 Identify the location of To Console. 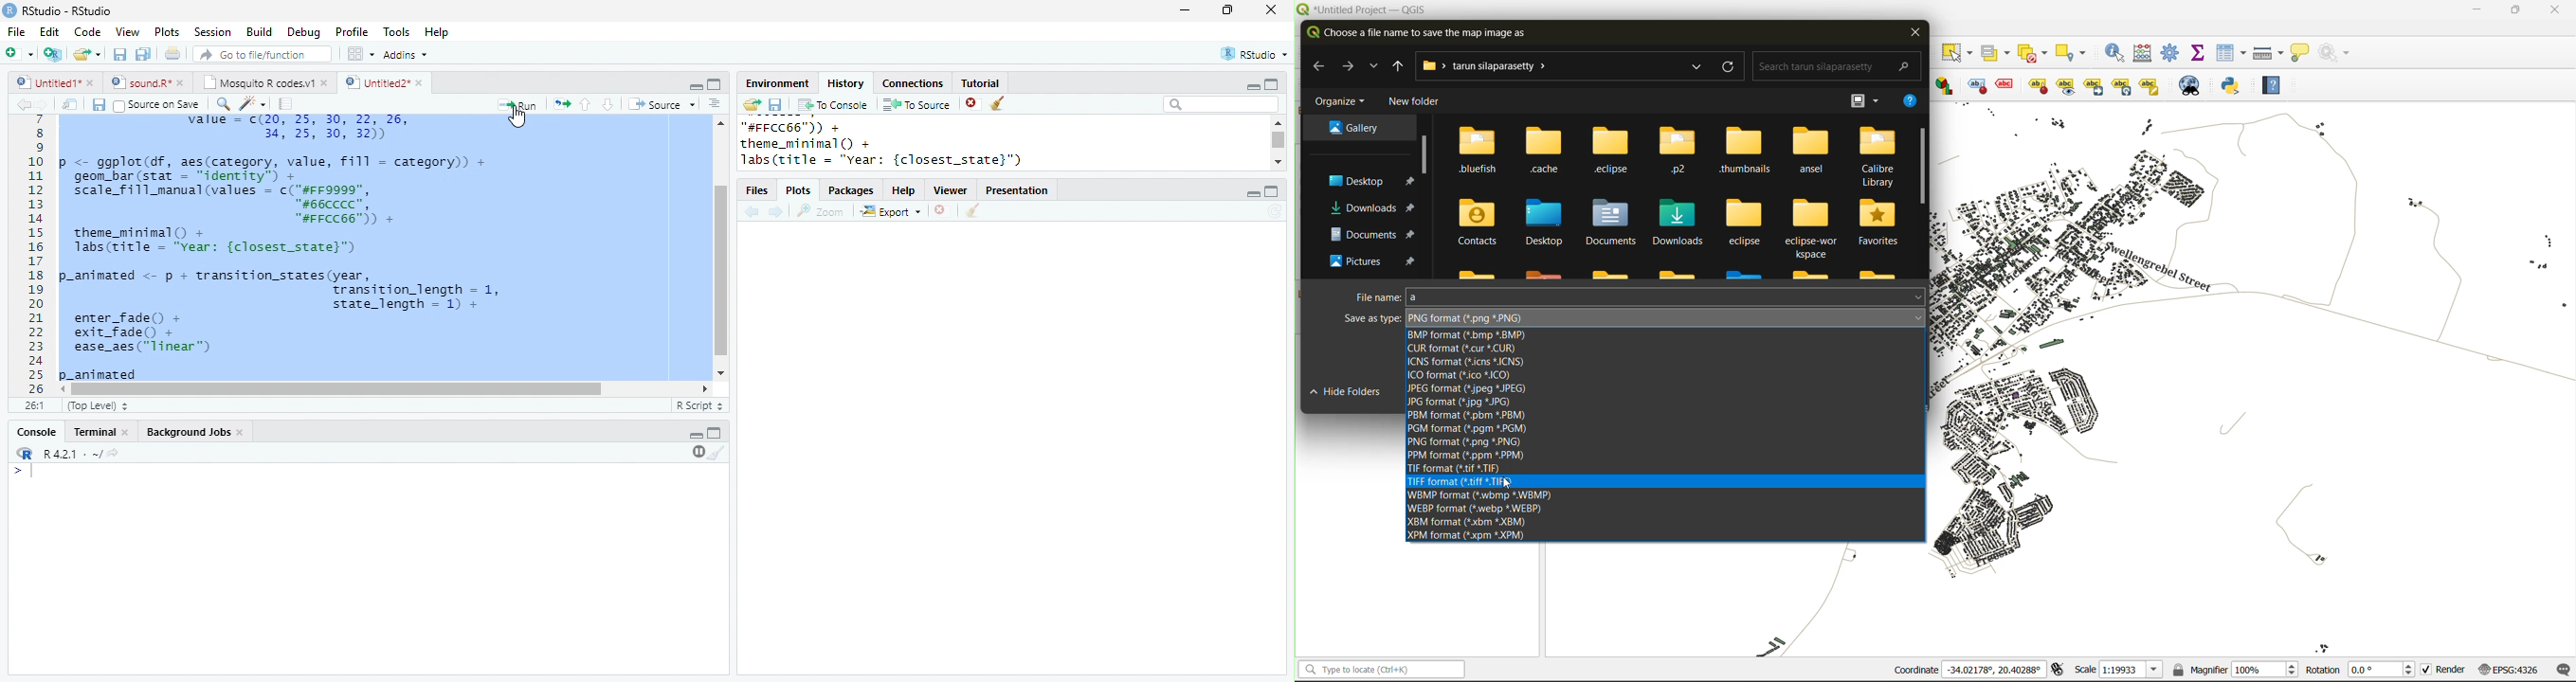
(834, 105).